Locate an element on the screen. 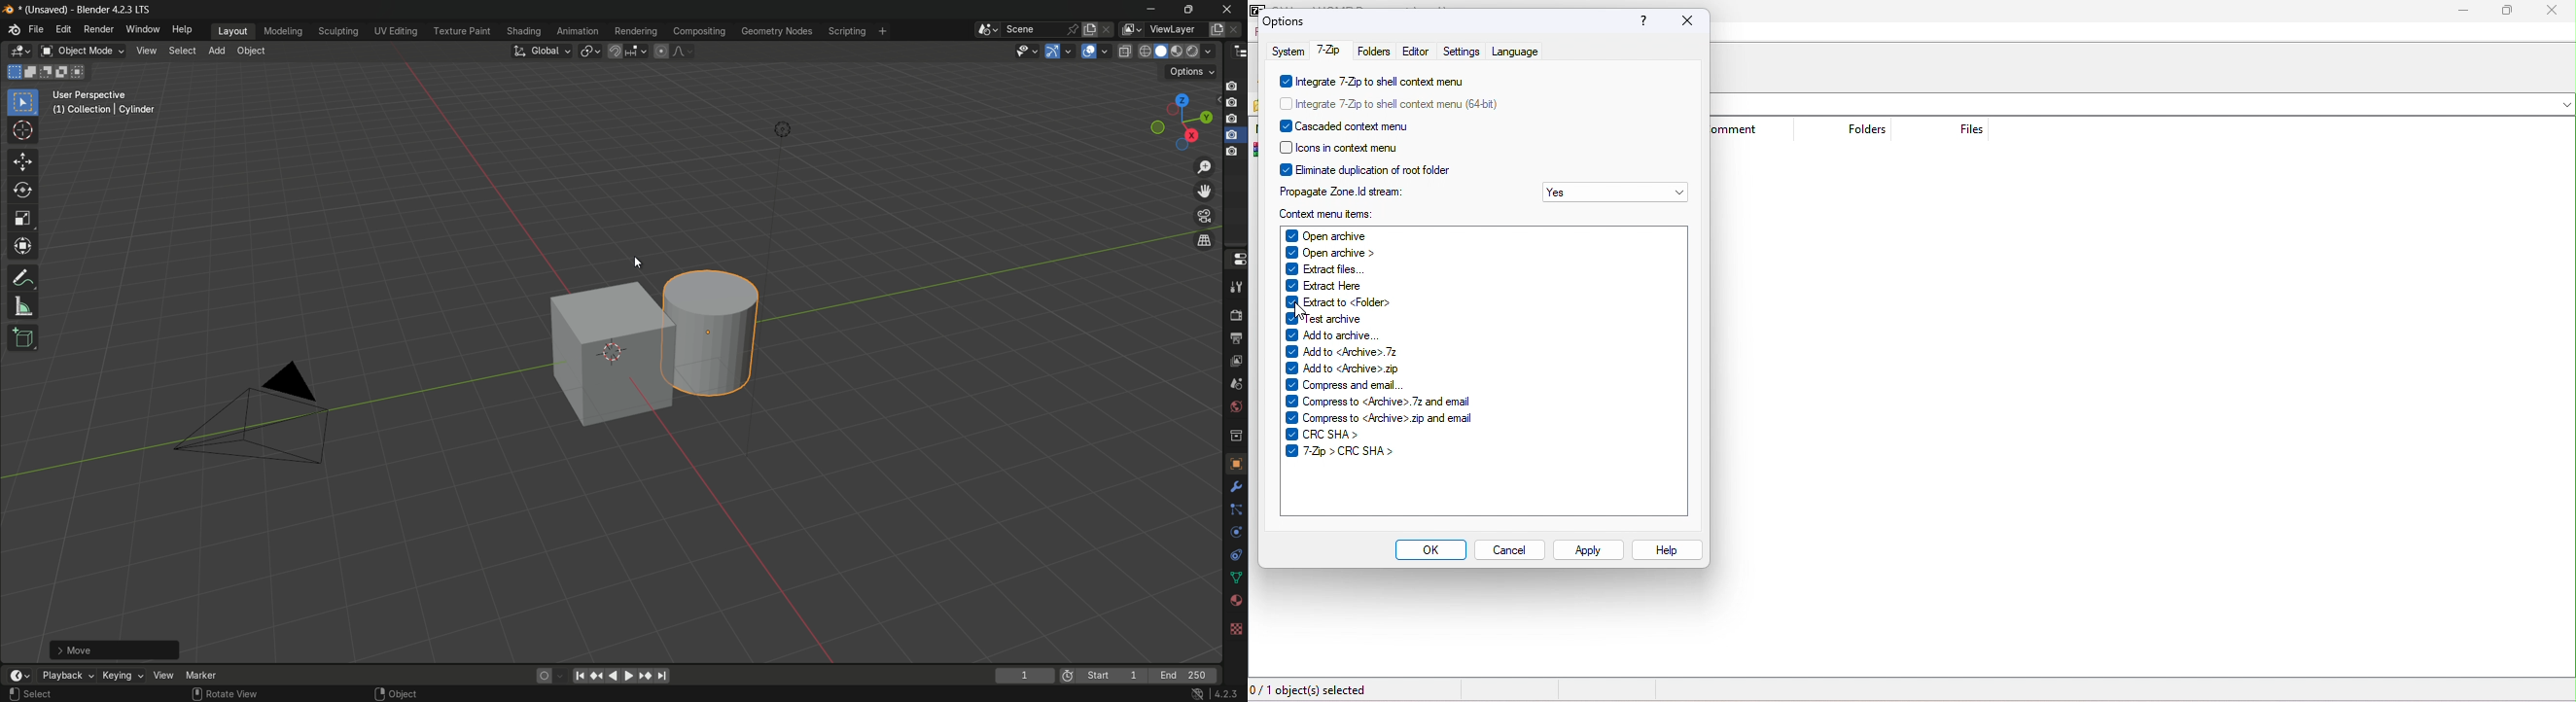 The height and width of the screenshot is (728, 2576). capture is located at coordinates (1236, 85).